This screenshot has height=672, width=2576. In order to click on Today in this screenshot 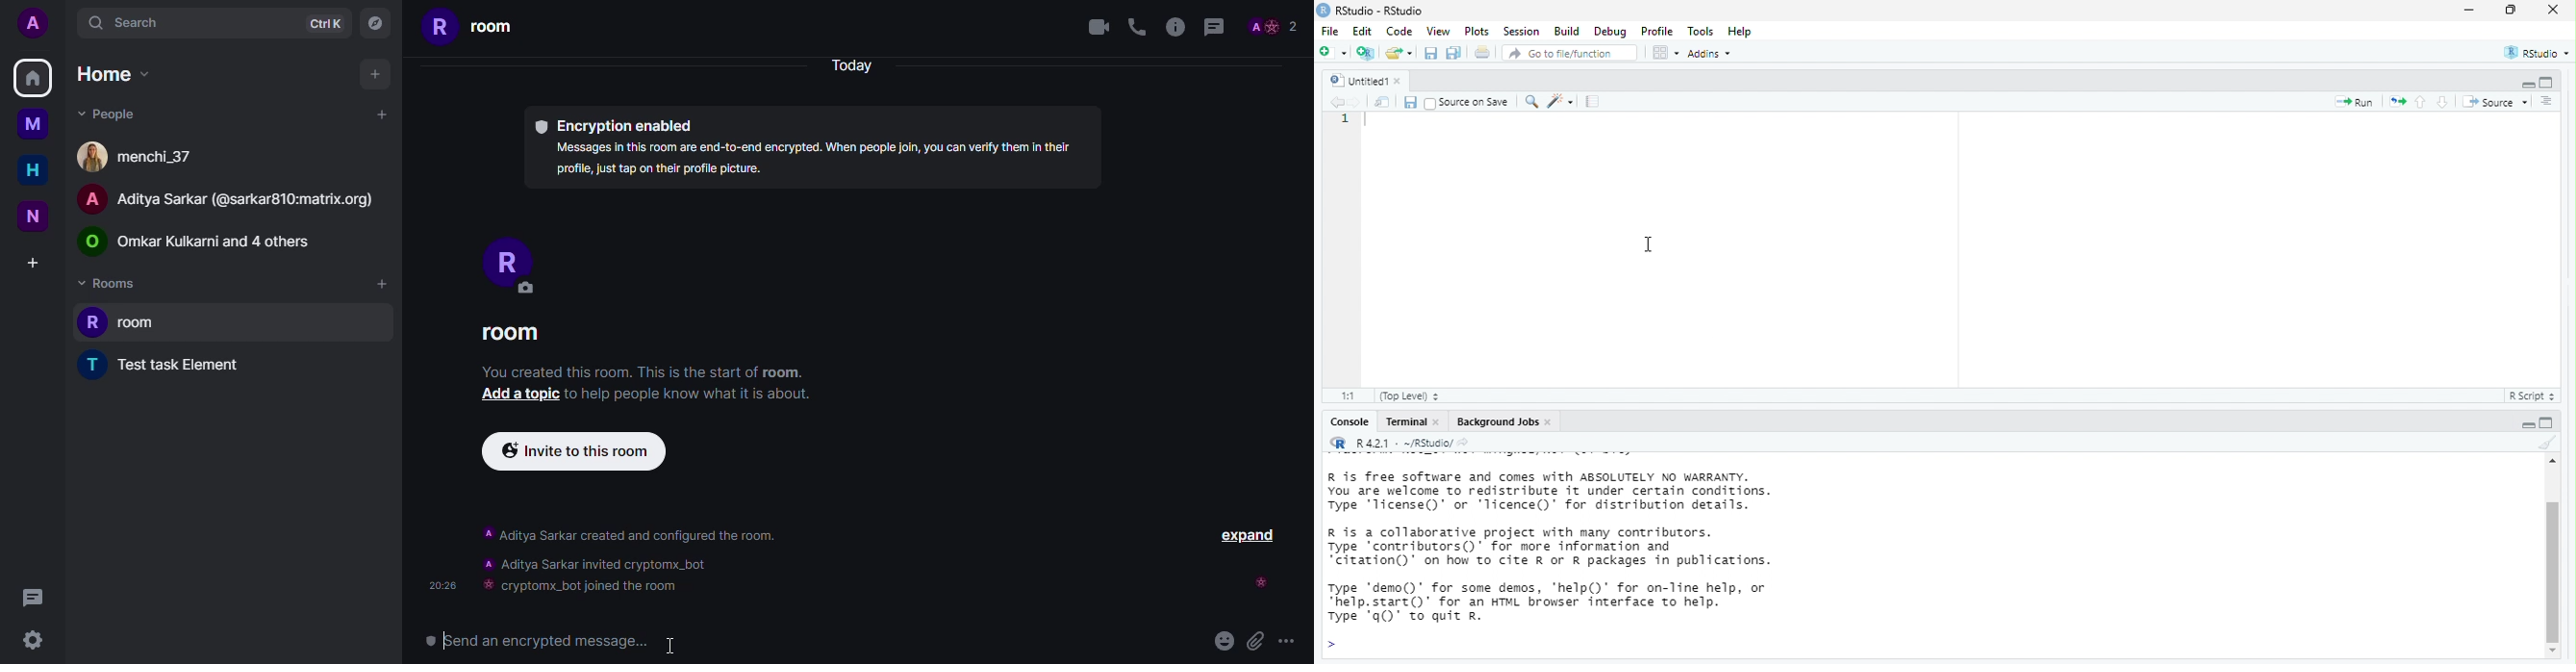, I will do `click(857, 64)`.